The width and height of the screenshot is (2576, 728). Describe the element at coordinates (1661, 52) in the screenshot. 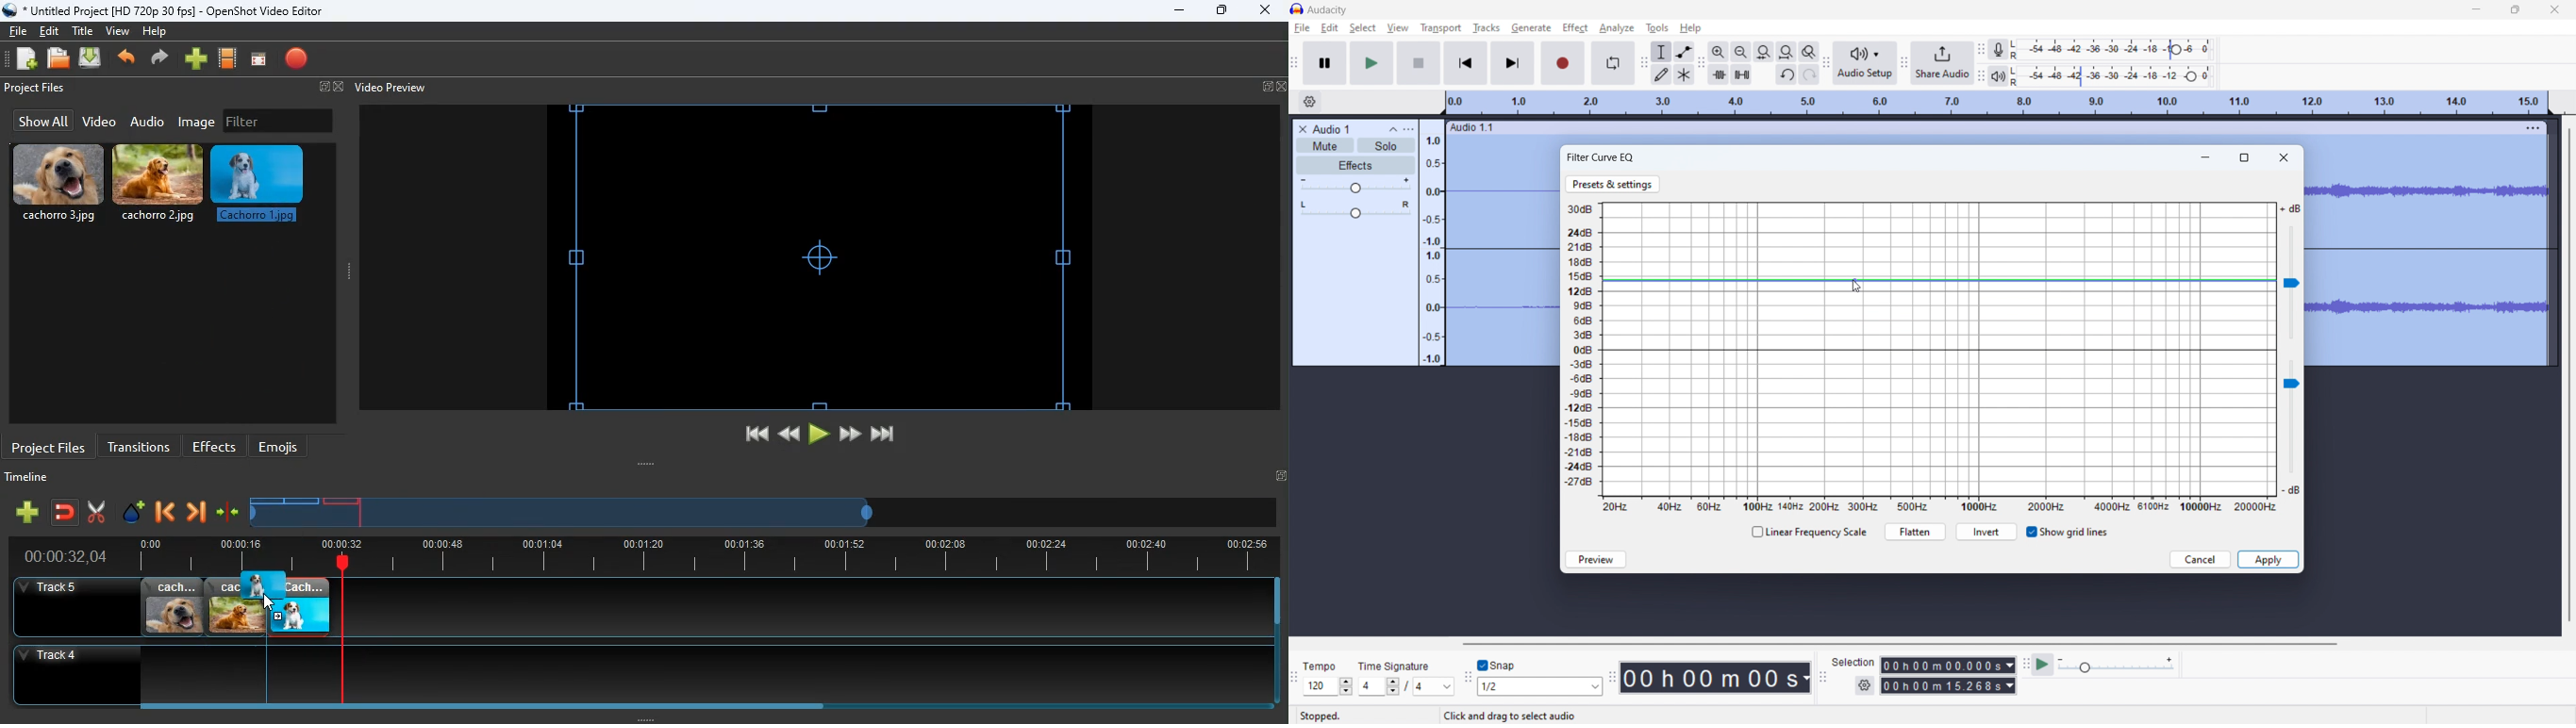

I see `selection tool` at that location.